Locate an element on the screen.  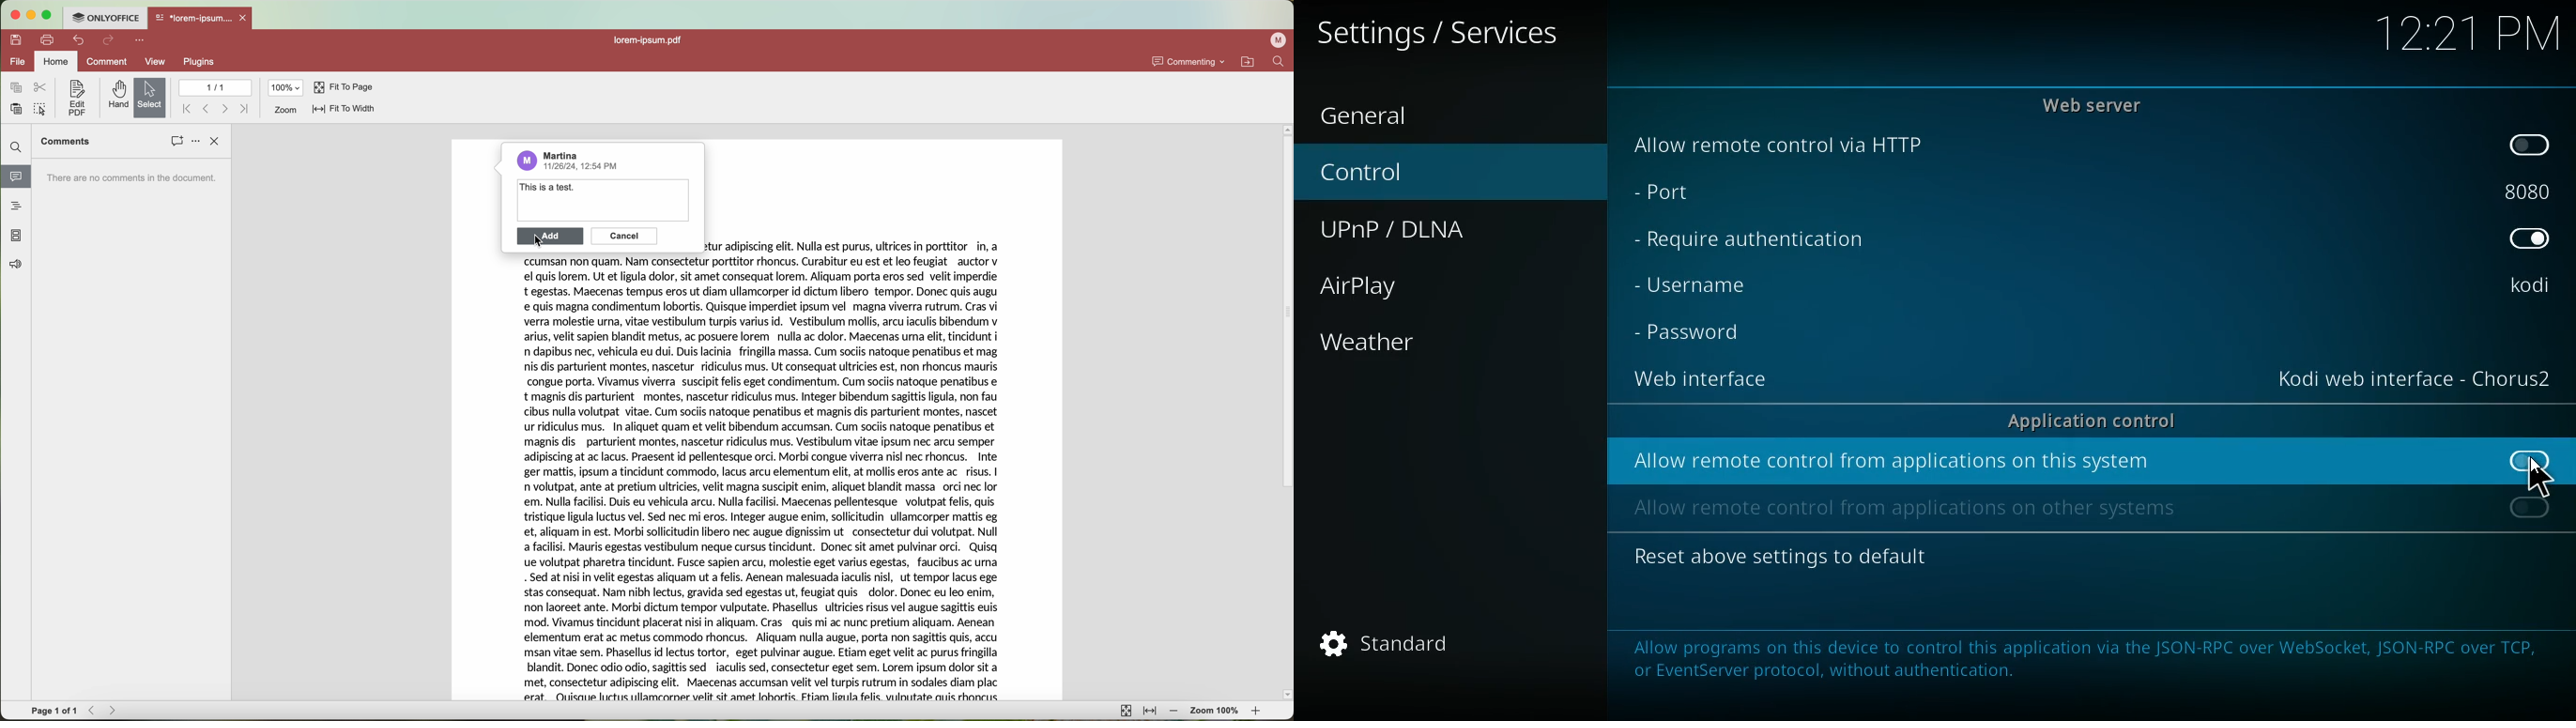
port is located at coordinates (1664, 192).